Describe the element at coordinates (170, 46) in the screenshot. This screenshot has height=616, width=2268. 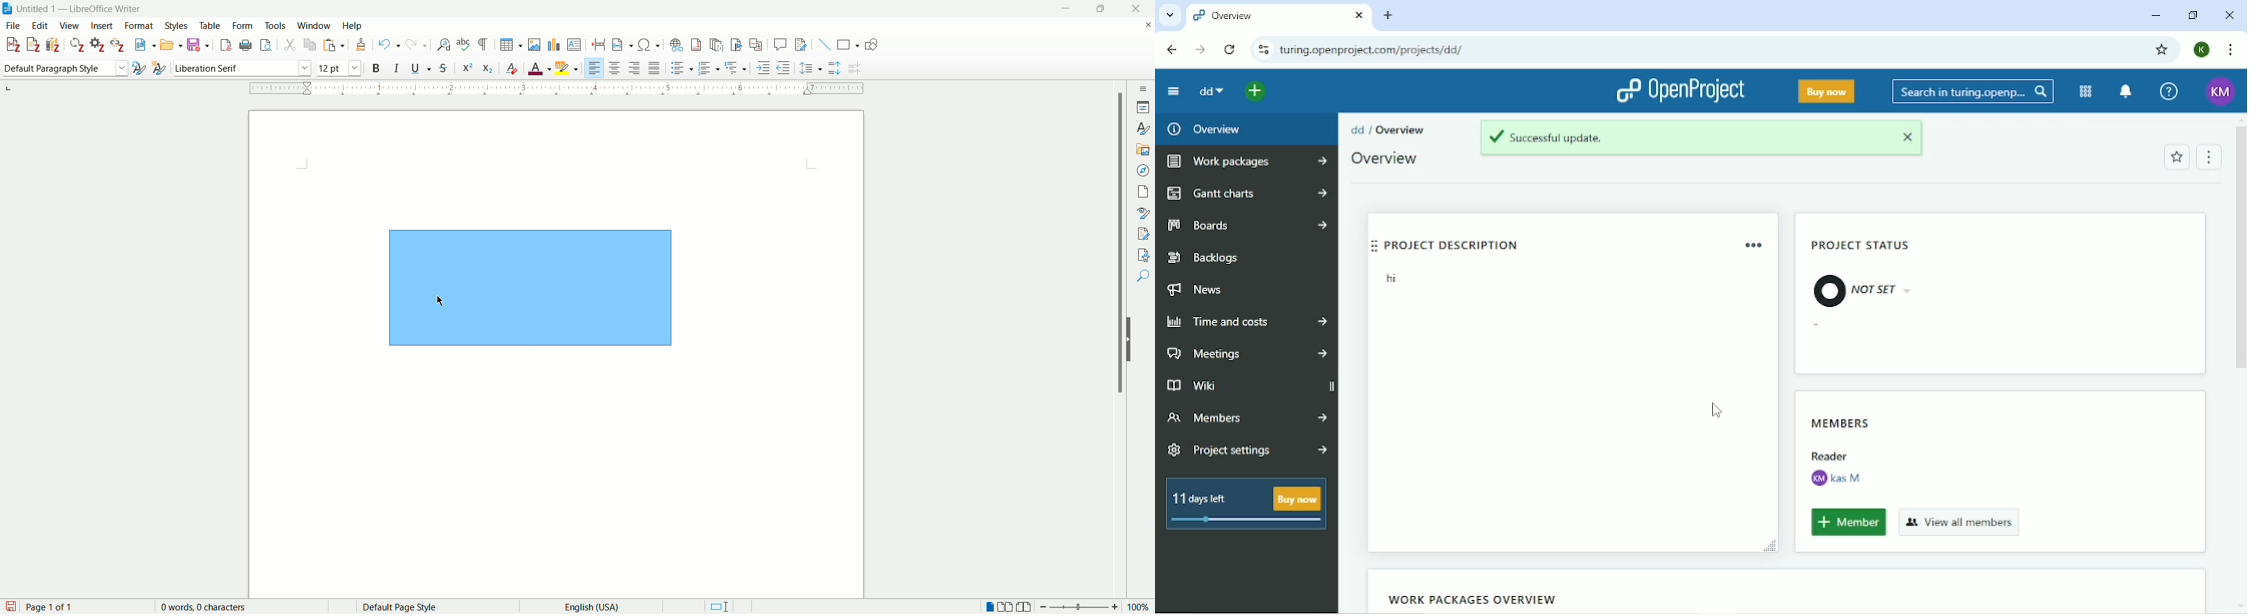
I see `open` at that location.